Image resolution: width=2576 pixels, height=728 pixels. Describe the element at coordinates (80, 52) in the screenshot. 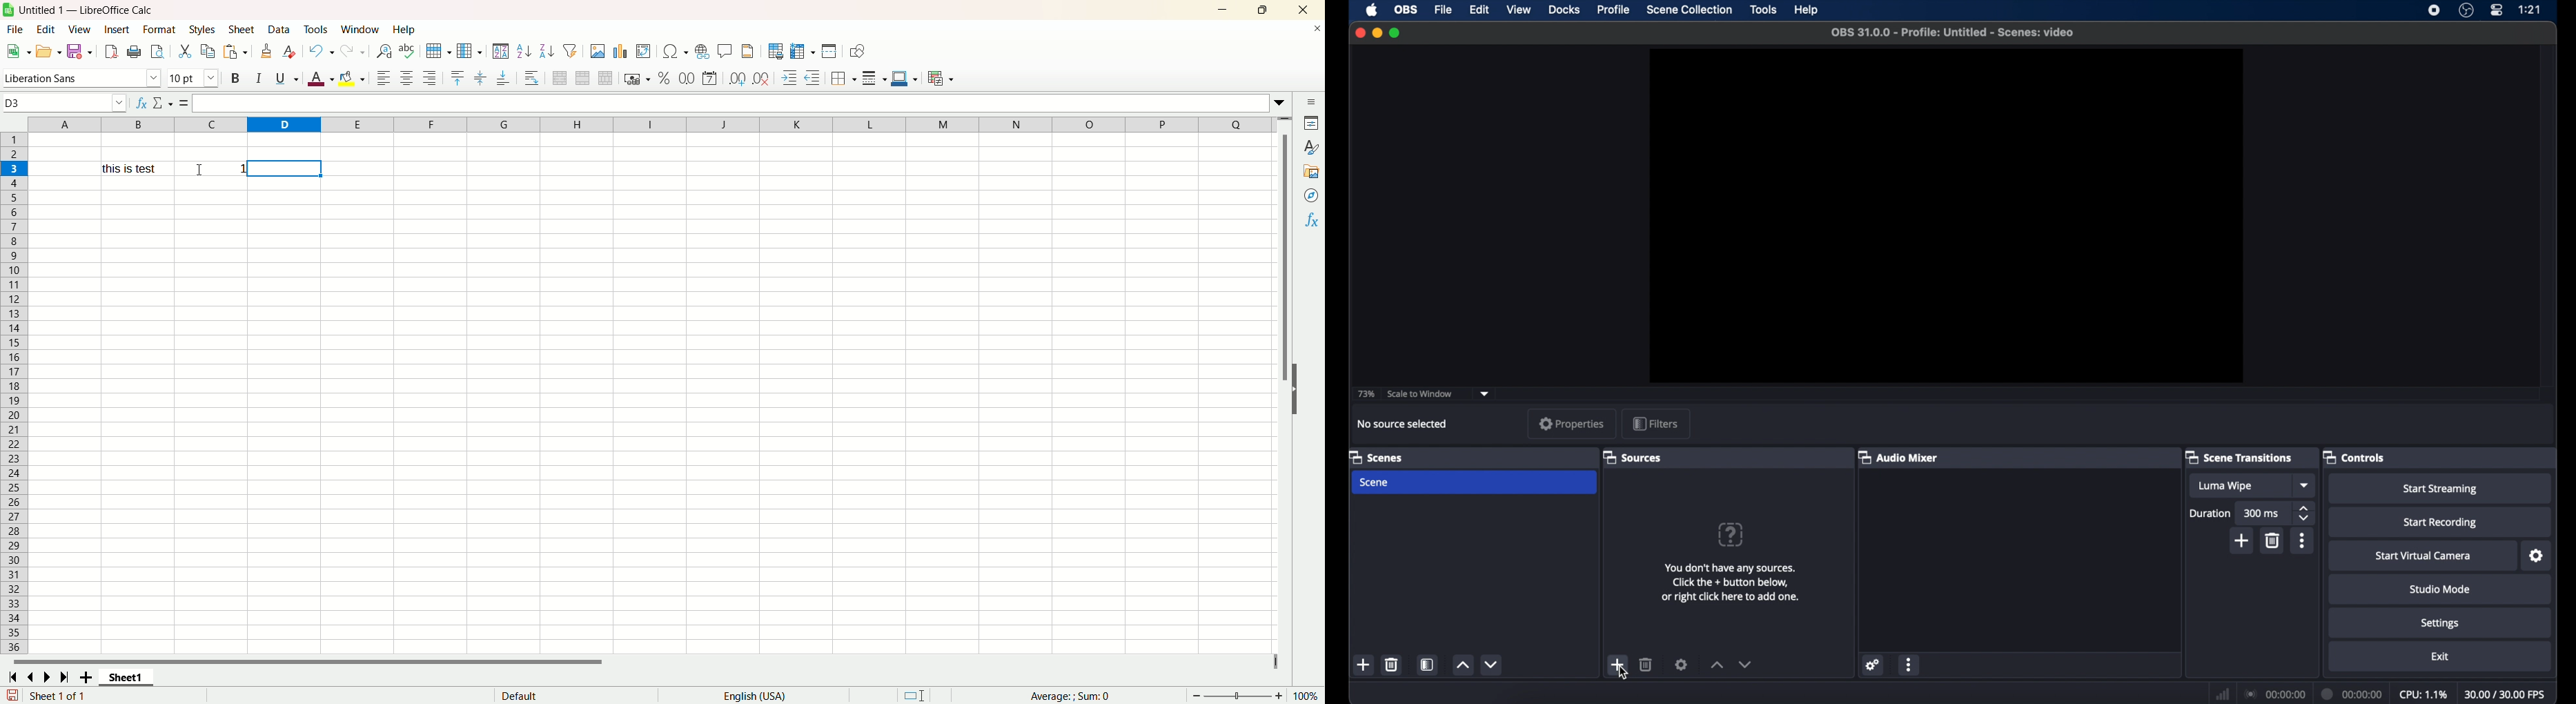

I see `save` at that location.